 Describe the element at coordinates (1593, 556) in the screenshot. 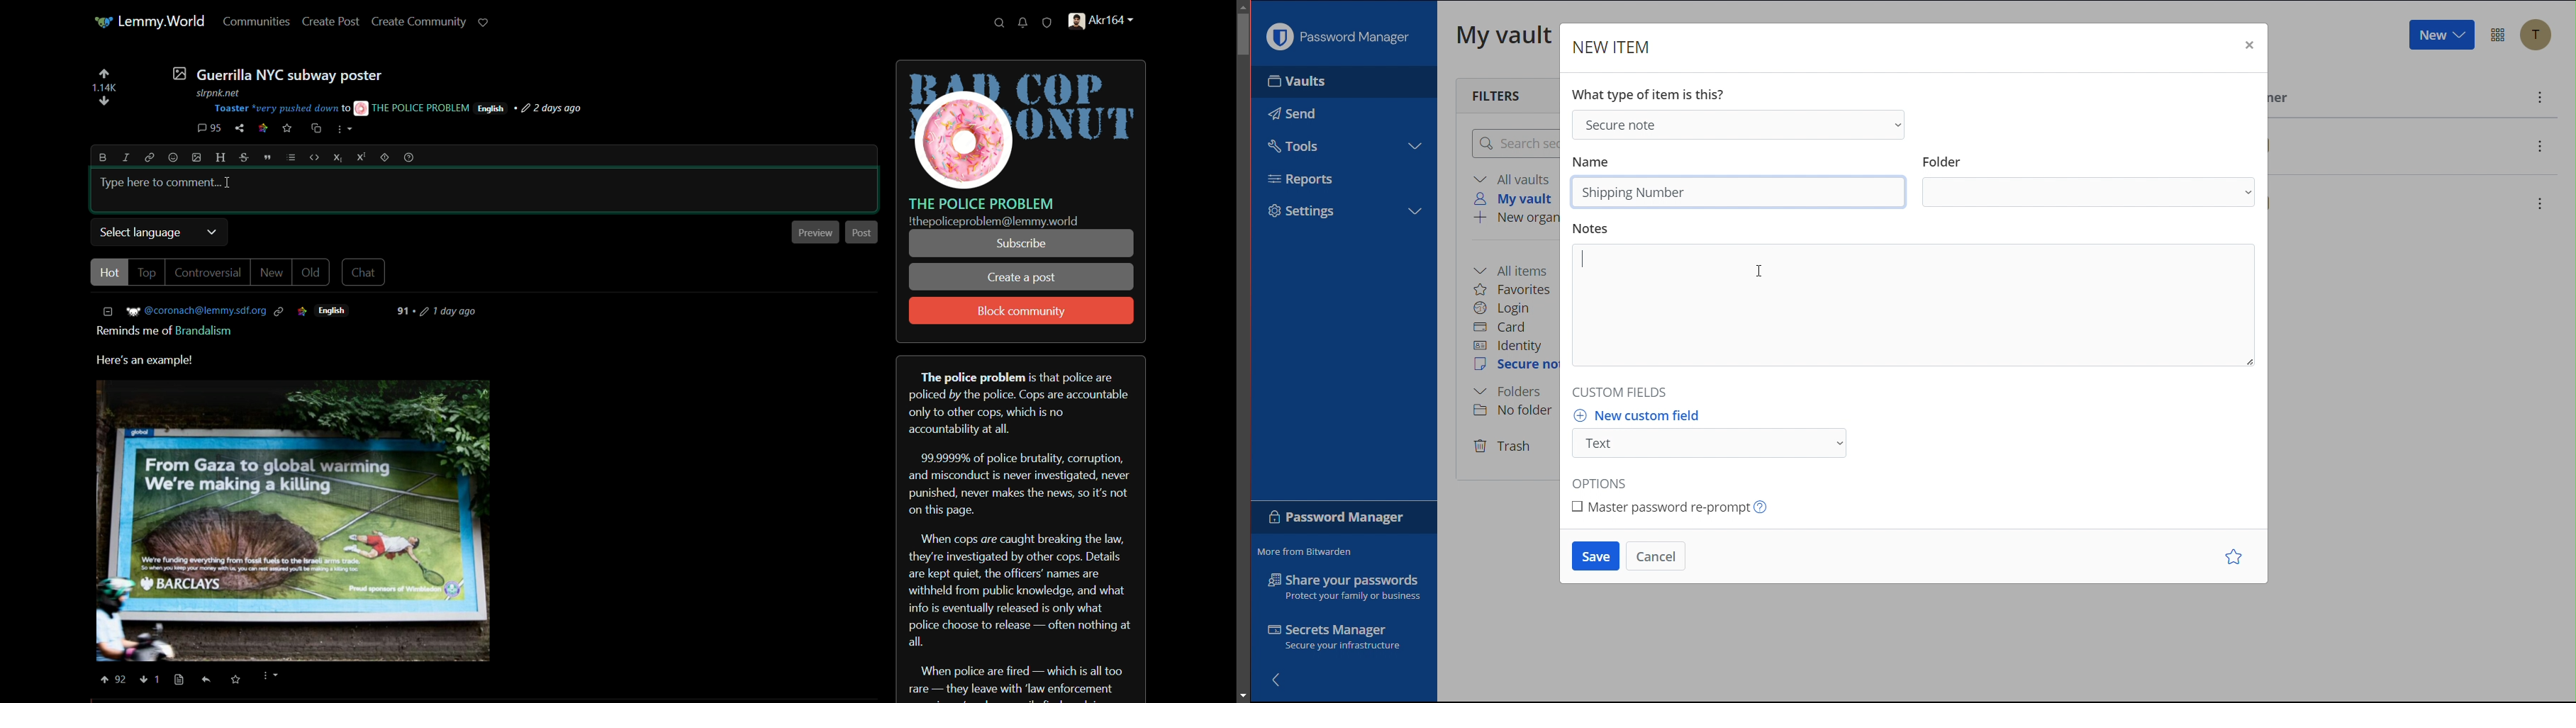

I see `Save` at that location.